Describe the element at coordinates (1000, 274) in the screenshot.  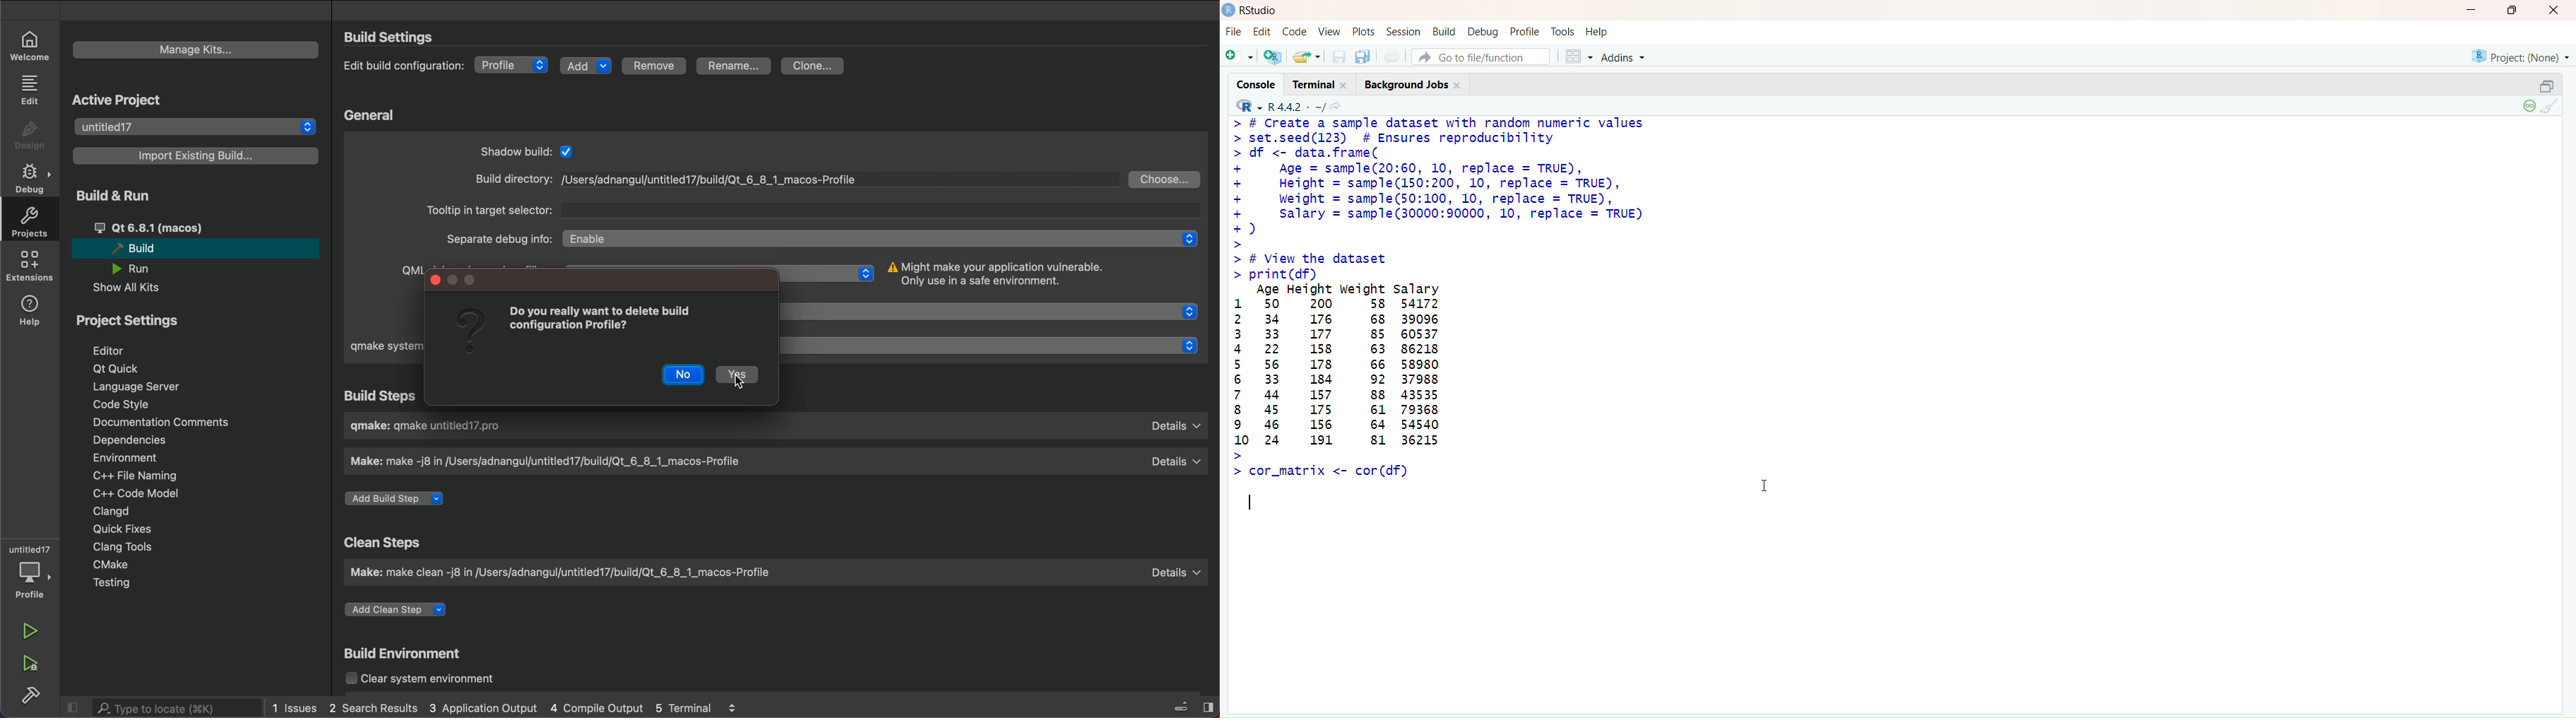
I see `info` at that location.